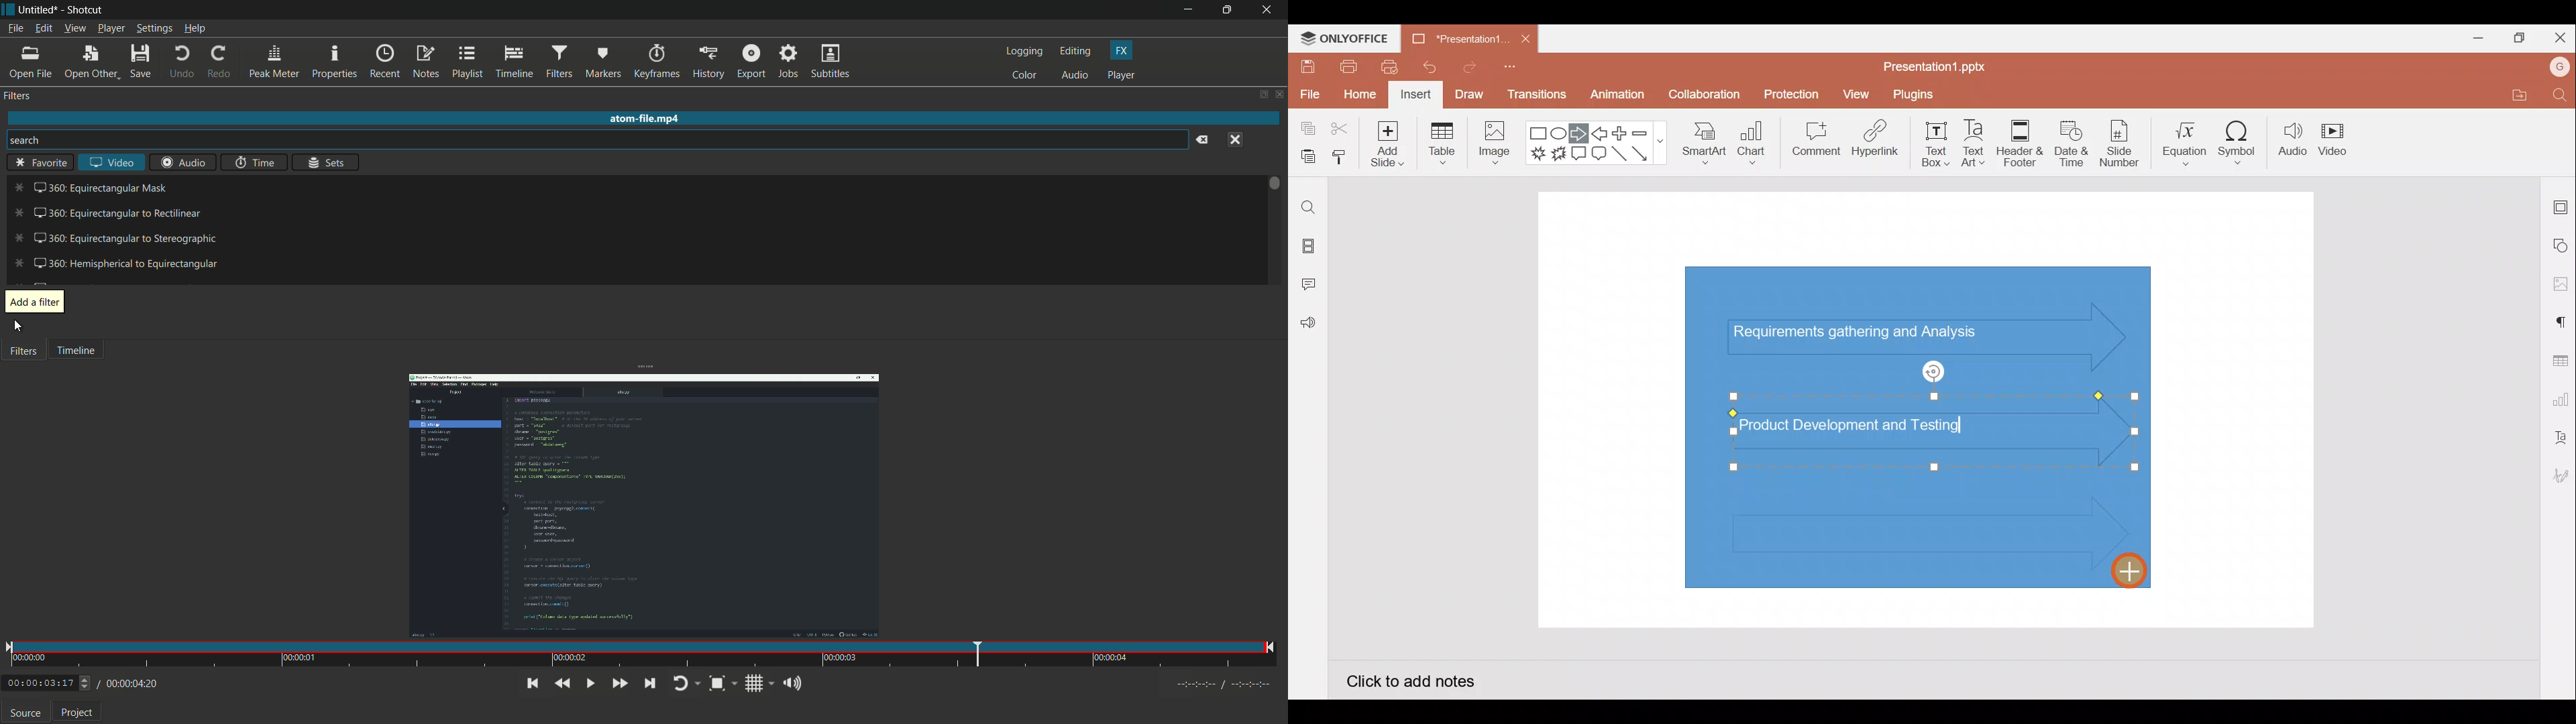 The height and width of the screenshot is (728, 2576). Describe the element at coordinates (1514, 71) in the screenshot. I see `Customise quick access toolbar` at that location.